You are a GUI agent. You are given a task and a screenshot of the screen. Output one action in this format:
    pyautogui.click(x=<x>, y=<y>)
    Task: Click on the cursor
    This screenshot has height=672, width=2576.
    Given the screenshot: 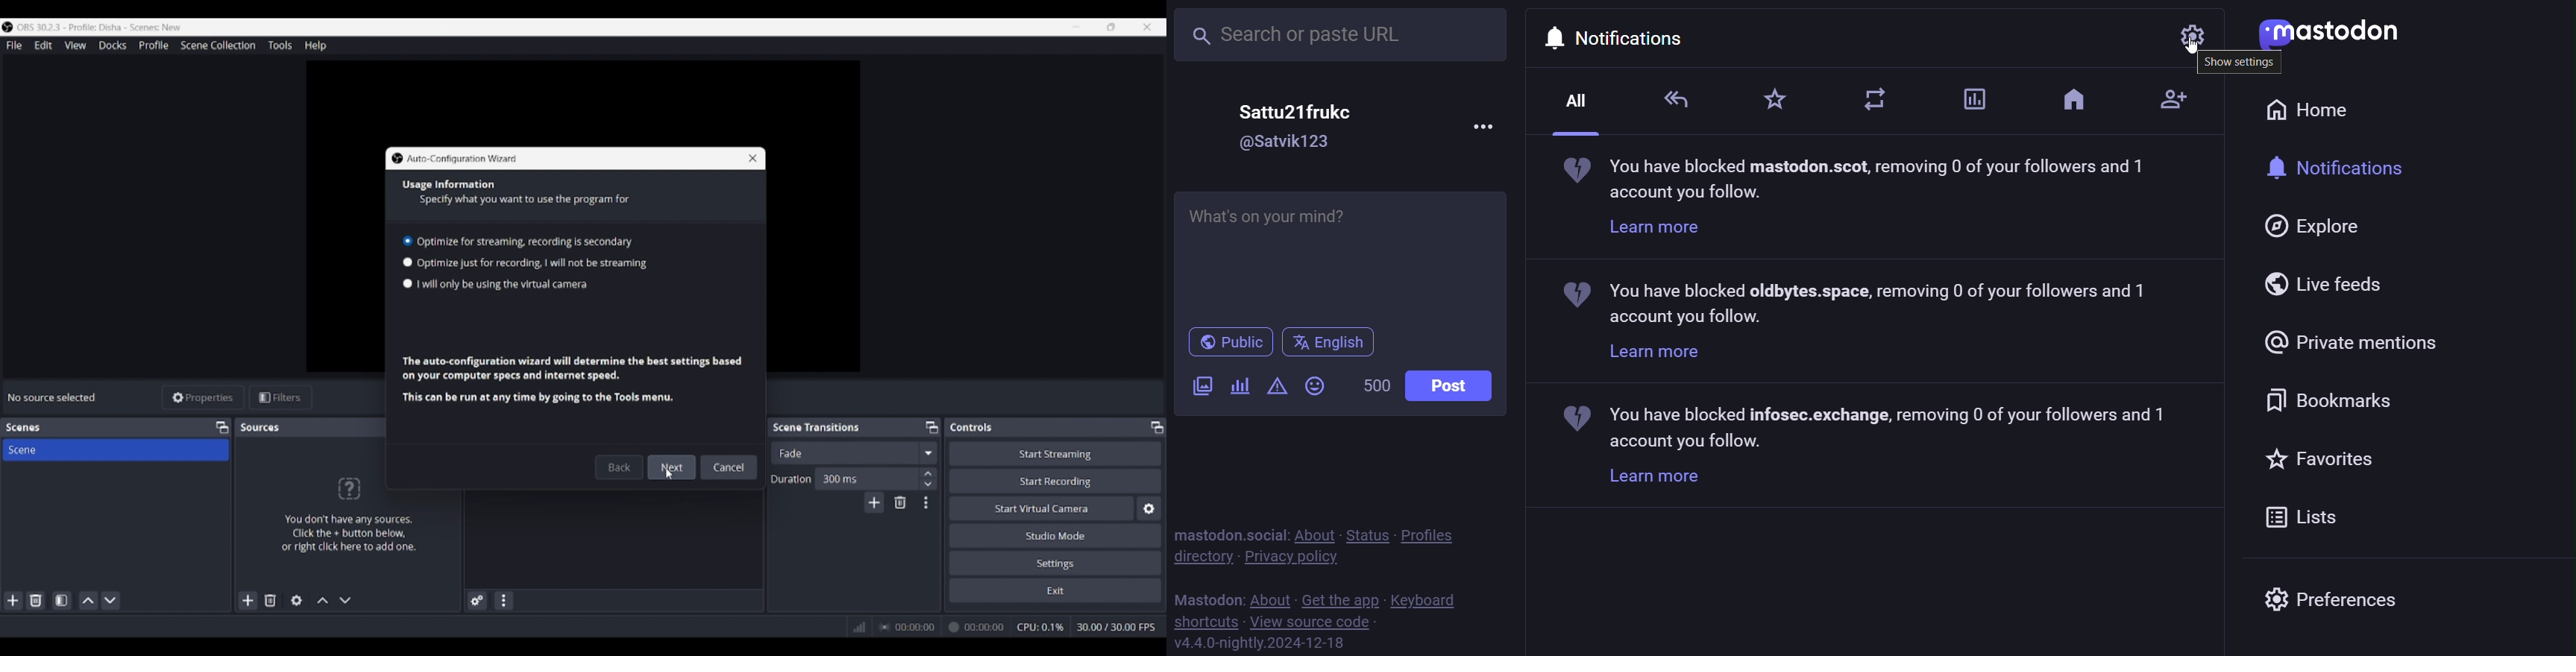 What is the action you would take?
    pyautogui.click(x=2199, y=52)
    